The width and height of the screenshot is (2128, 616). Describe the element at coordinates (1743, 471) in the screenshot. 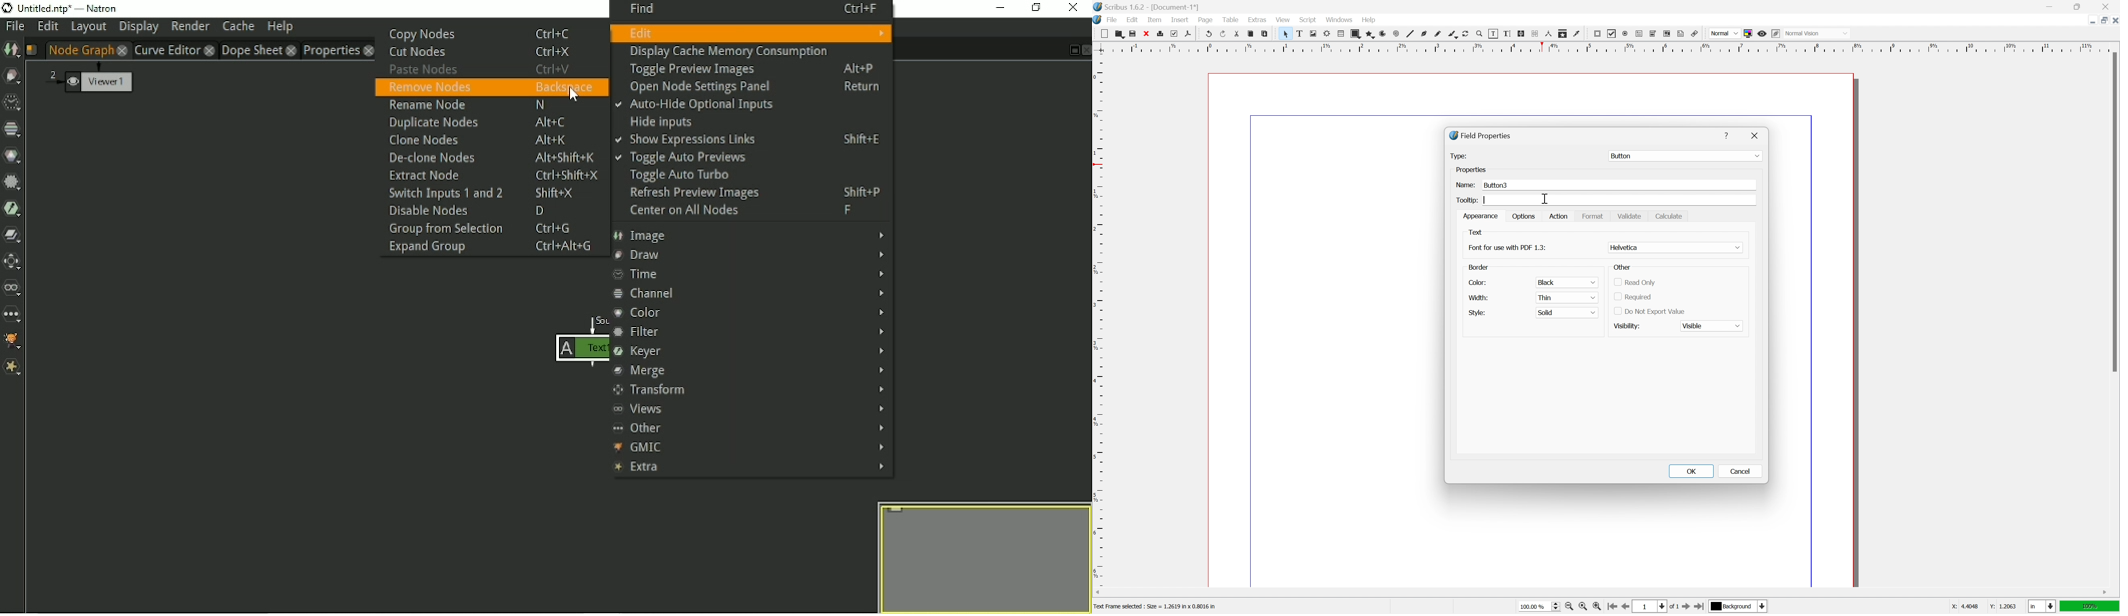

I see `Cancel` at that location.